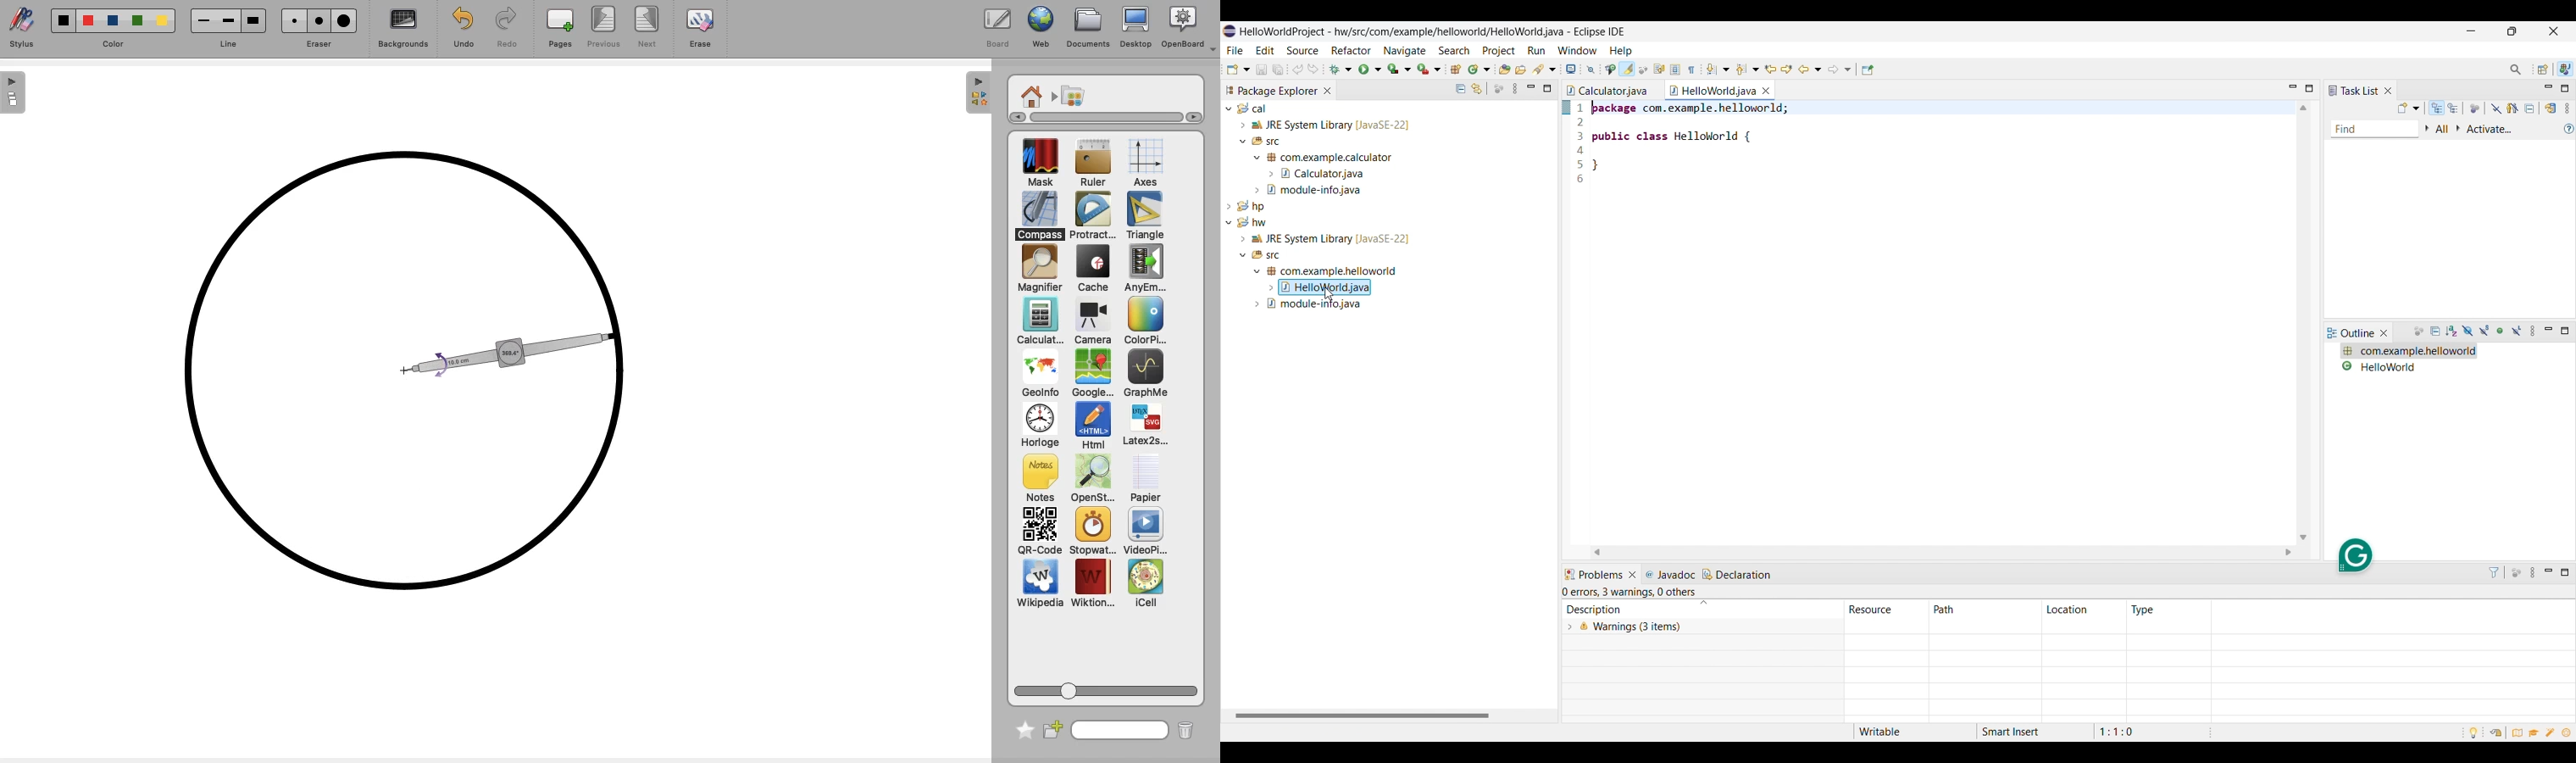  What do you see at coordinates (2515, 69) in the screenshot?
I see `Access commands and other items` at bounding box center [2515, 69].